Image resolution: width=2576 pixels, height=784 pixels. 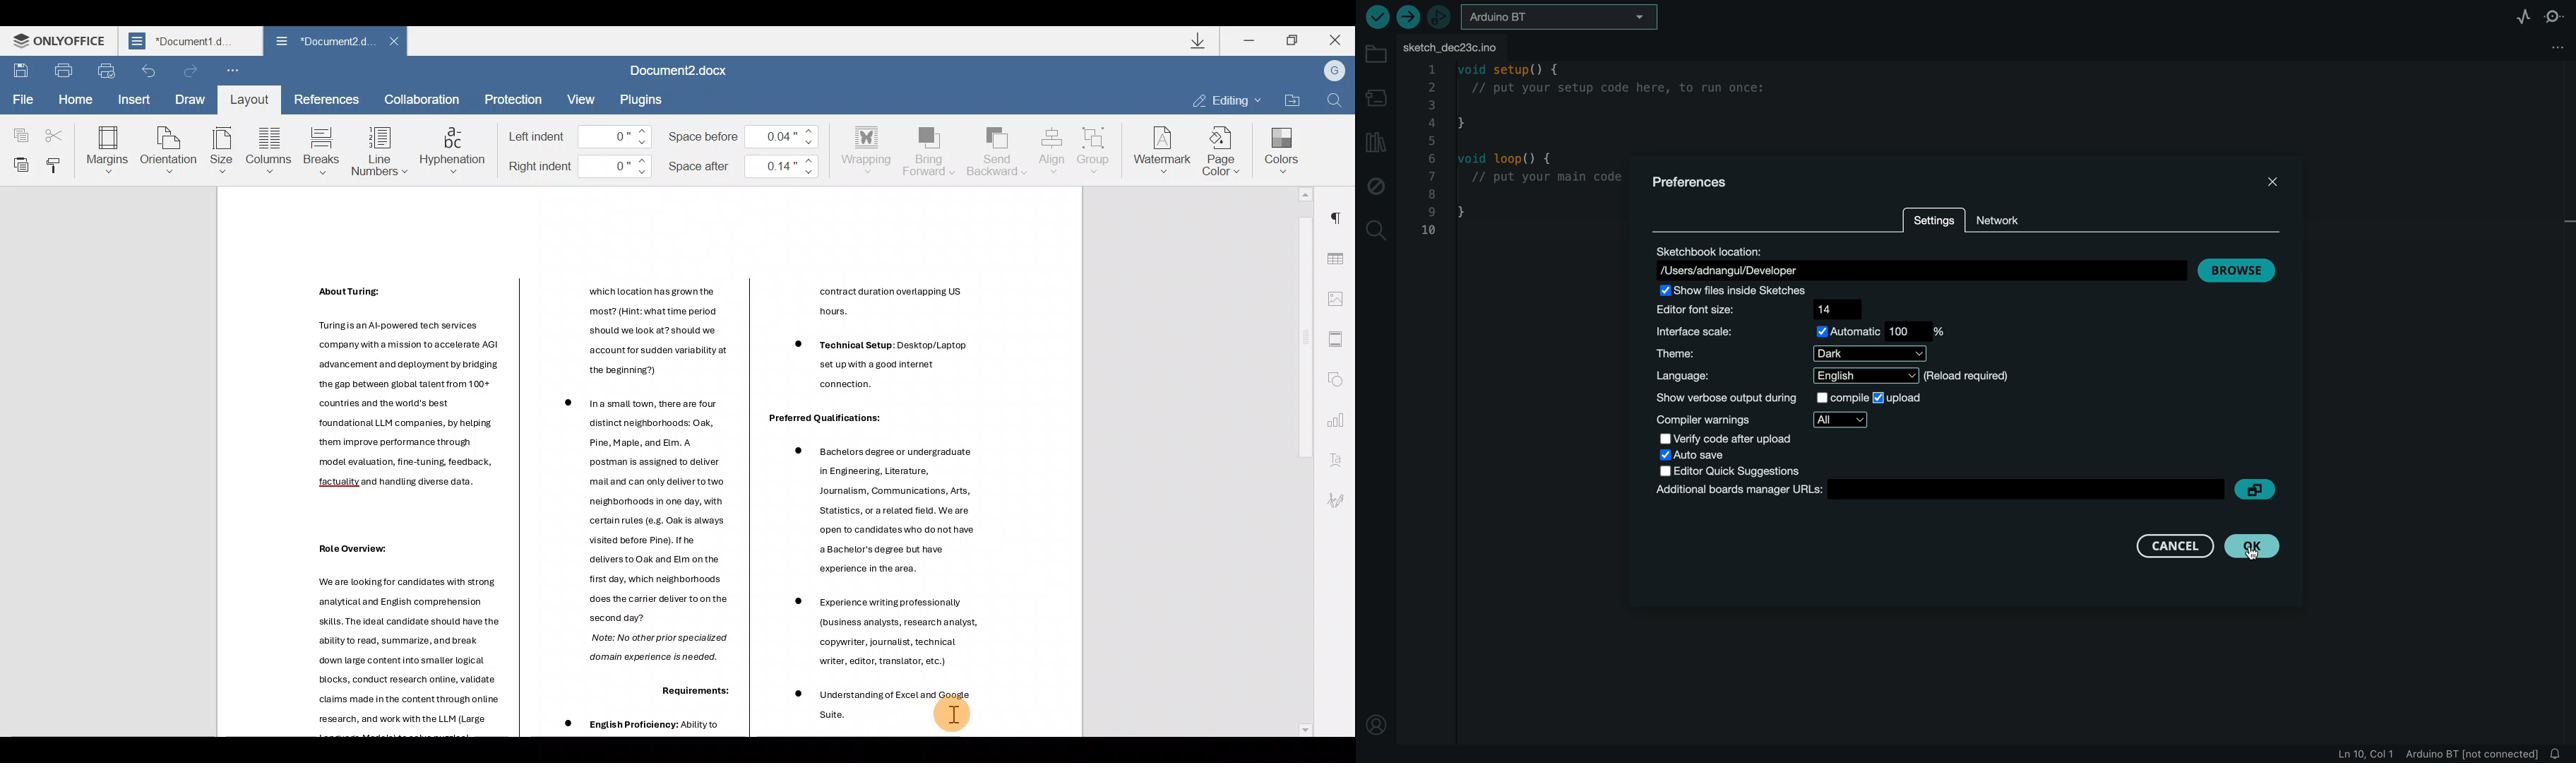 What do you see at coordinates (1340, 254) in the screenshot?
I see `Table settings` at bounding box center [1340, 254].